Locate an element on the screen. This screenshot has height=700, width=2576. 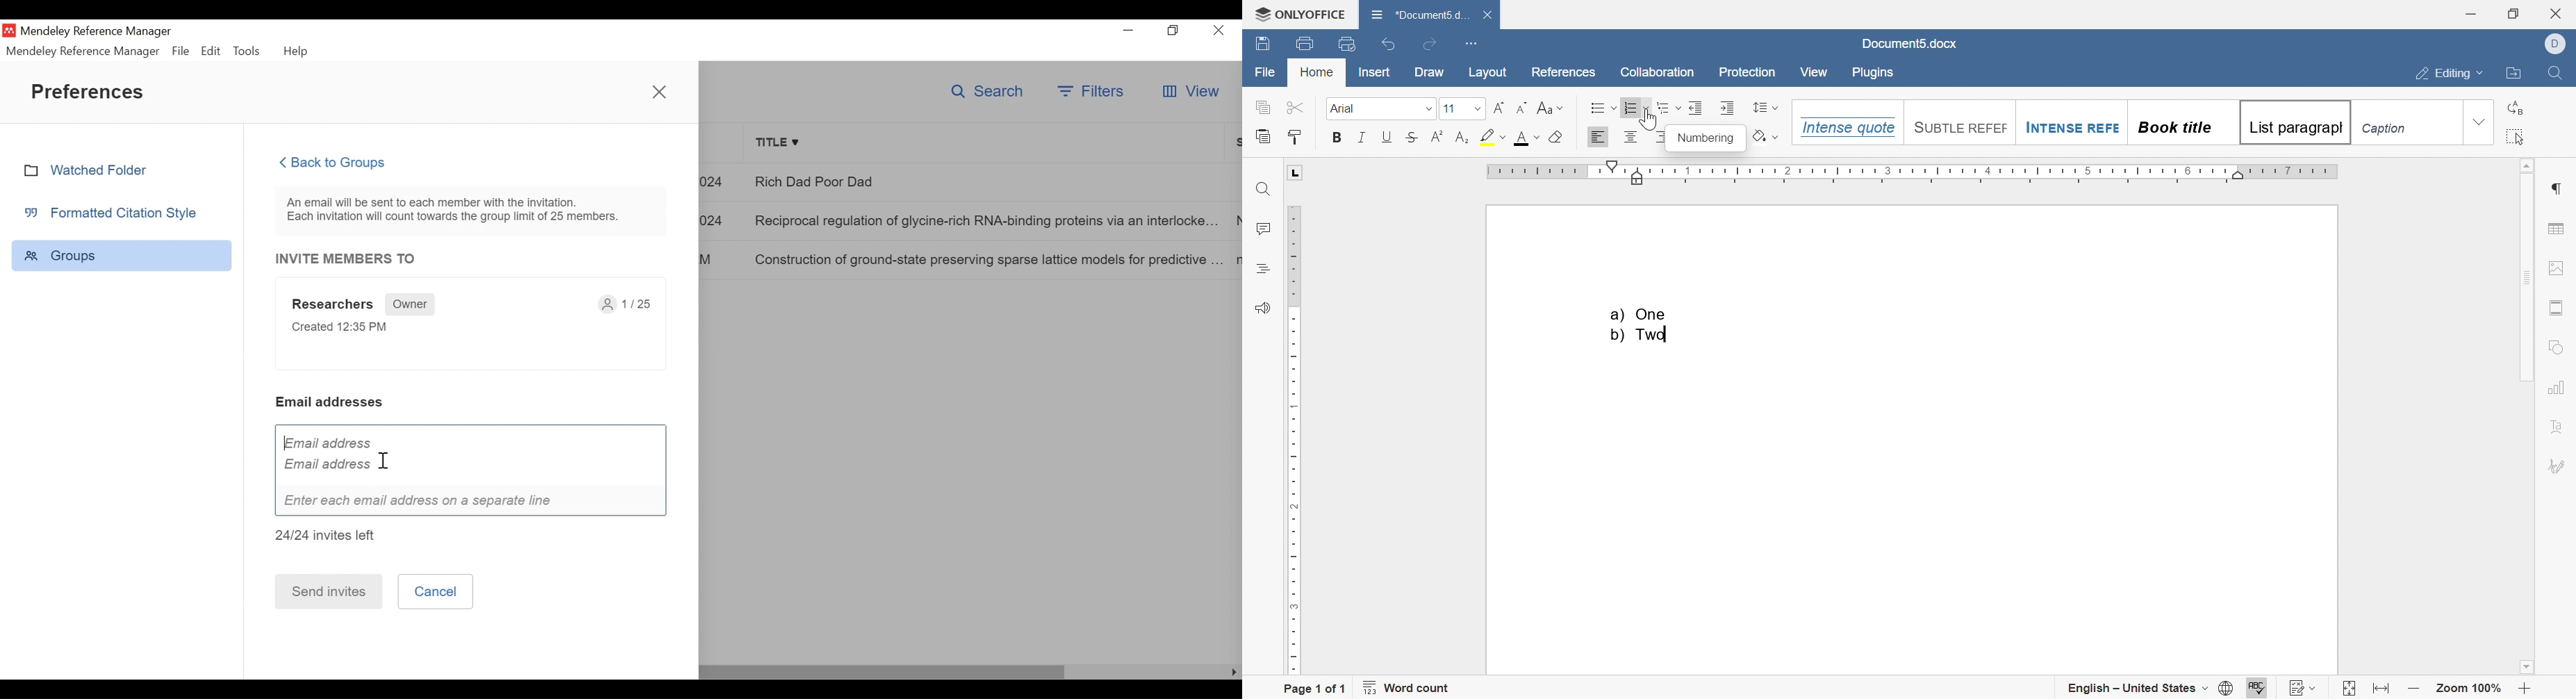
clear style is located at coordinates (1558, 137).